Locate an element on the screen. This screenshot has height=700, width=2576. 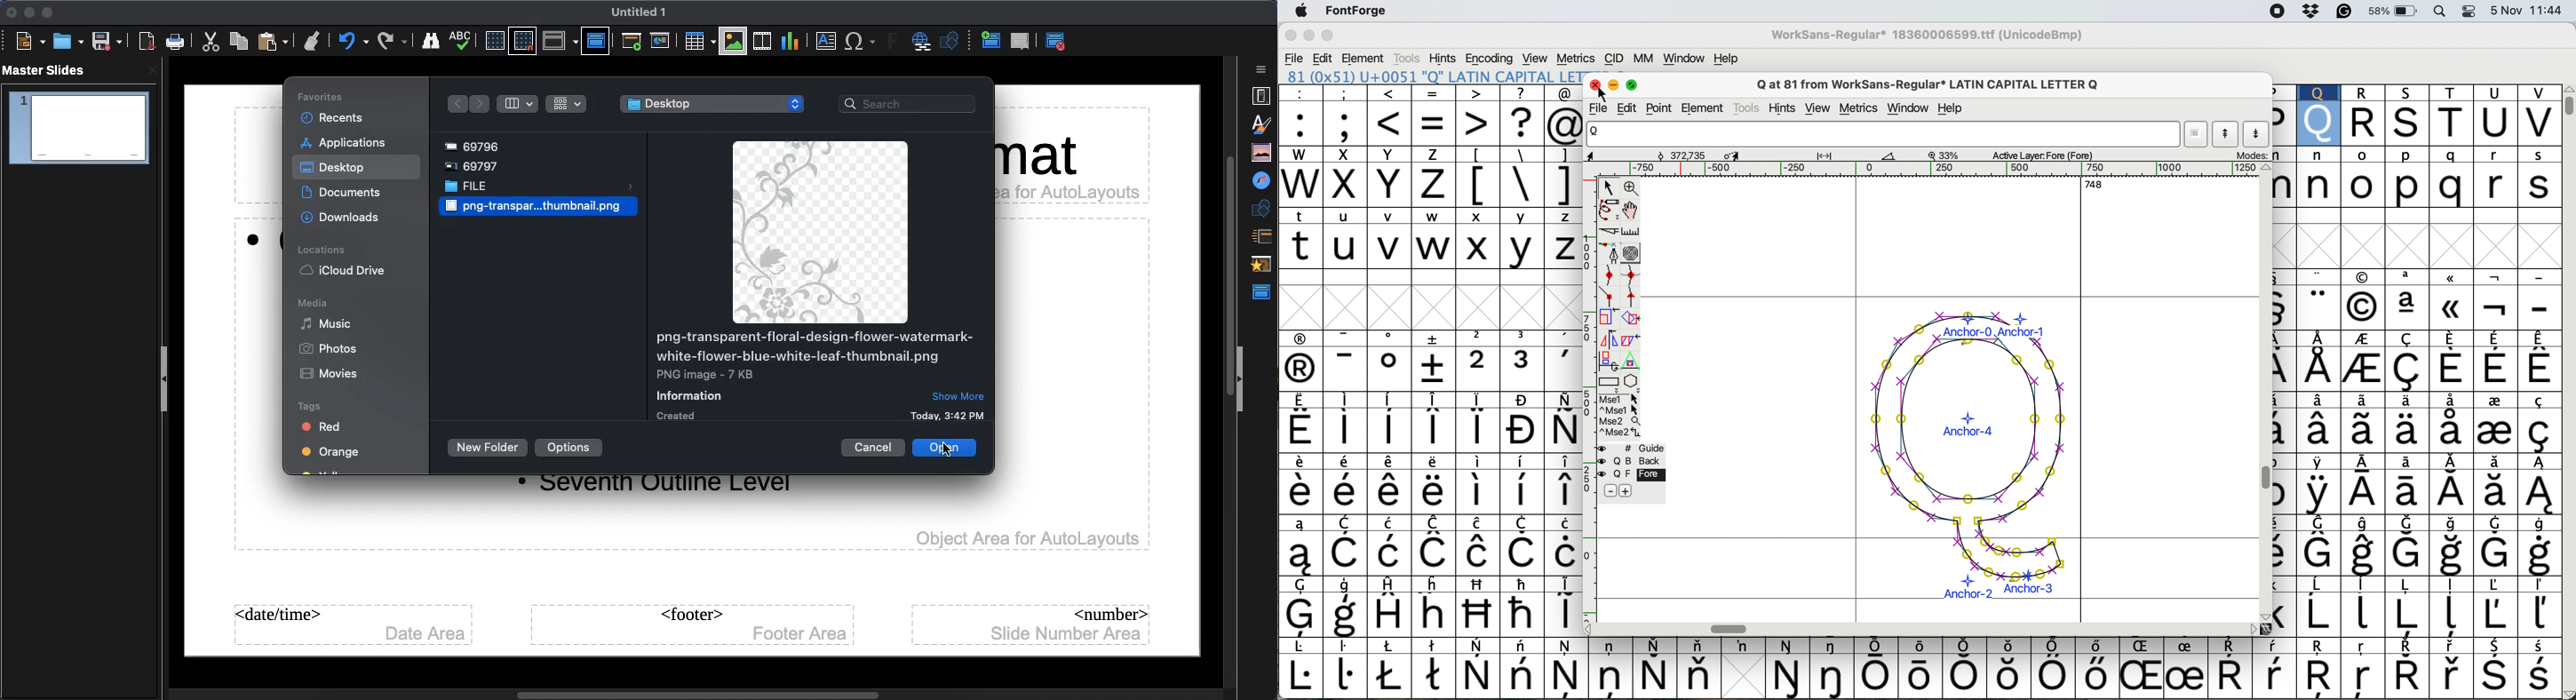
Start from first slide is located at coordinates (633, 44).